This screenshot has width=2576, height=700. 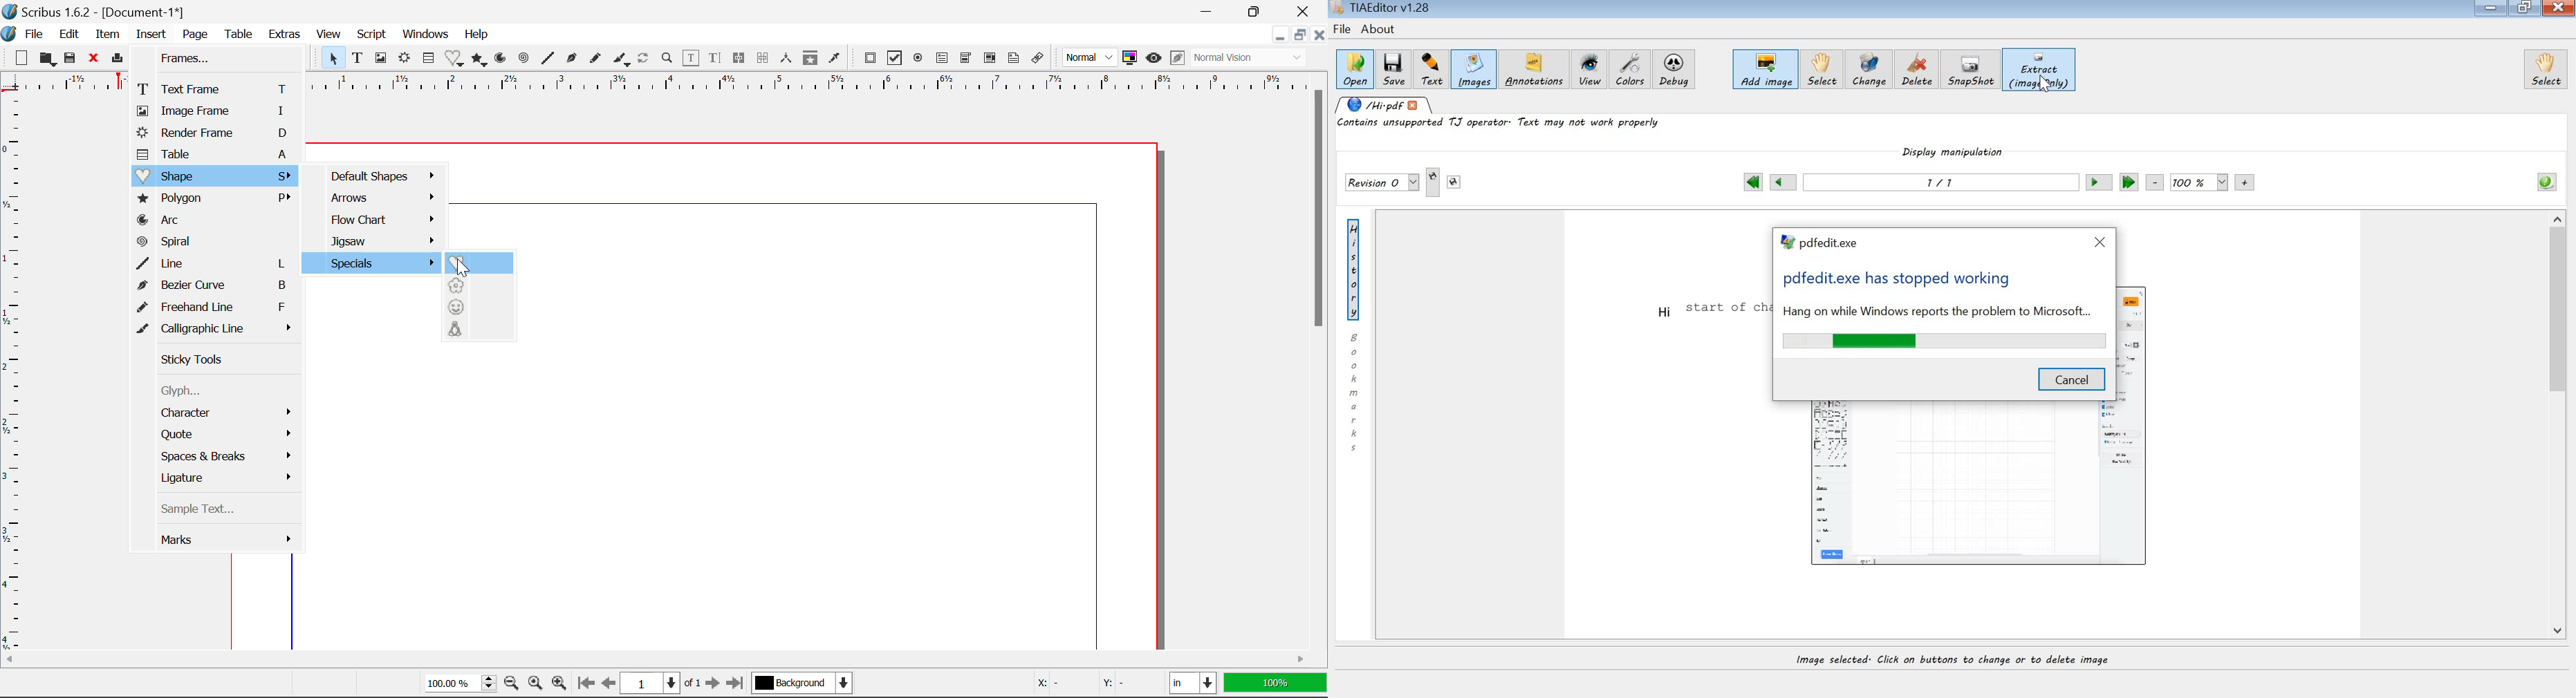 I want to click on Freehand Line, so click(x=217, y=309).